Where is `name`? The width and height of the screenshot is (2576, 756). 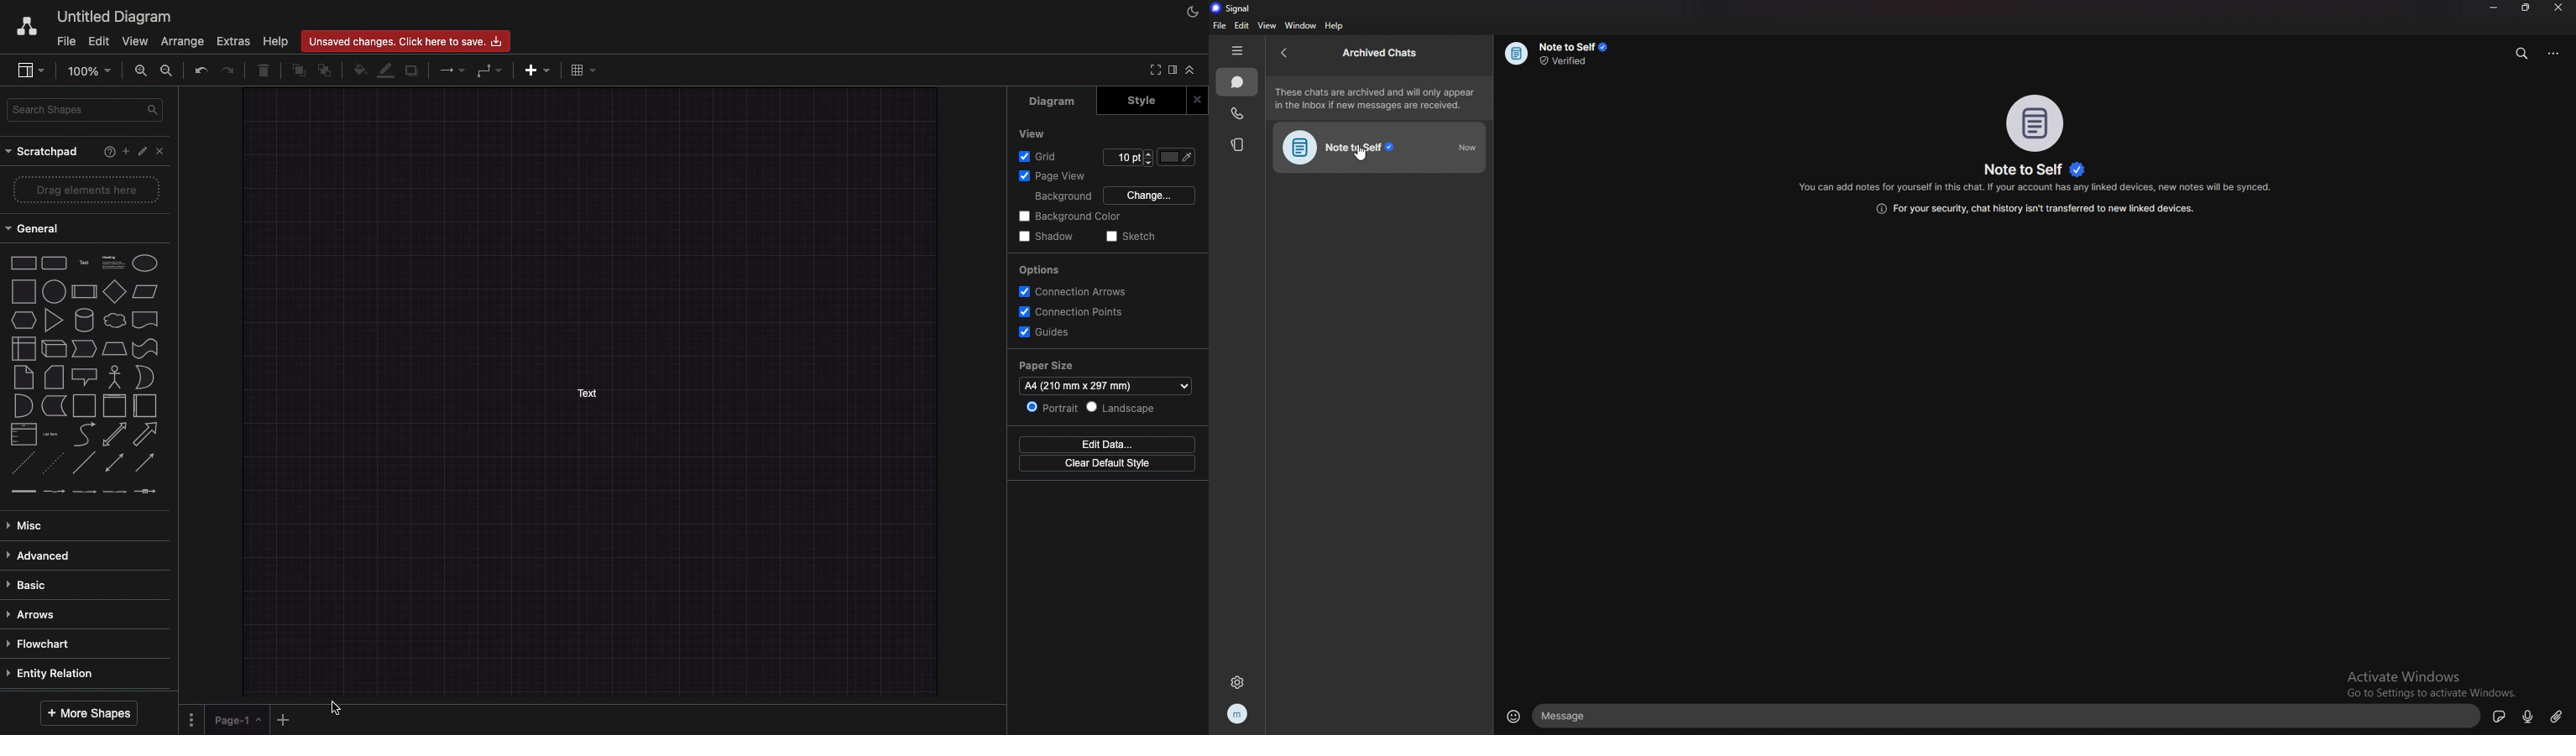
name is located at coordinates (2039, 169).